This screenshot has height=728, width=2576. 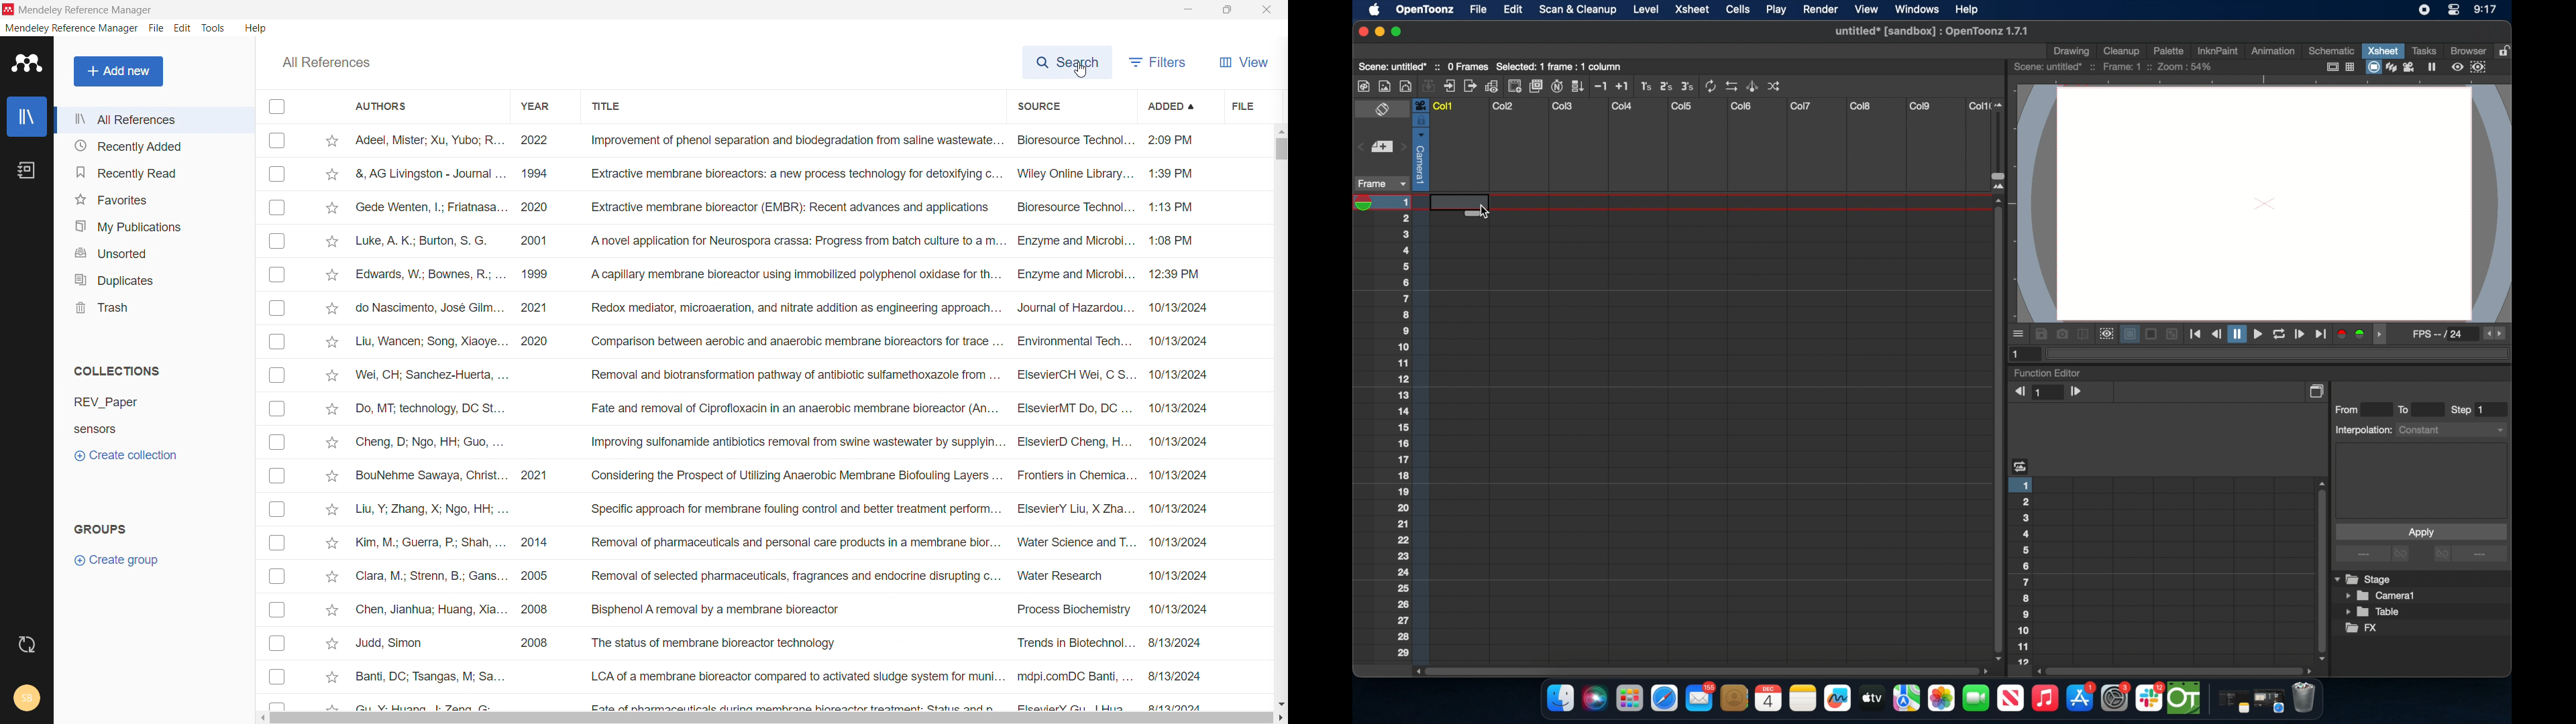 What do you see at coordinates (117, 370) in the screenshot?
I see `collections` at bounding box center [117, 370].